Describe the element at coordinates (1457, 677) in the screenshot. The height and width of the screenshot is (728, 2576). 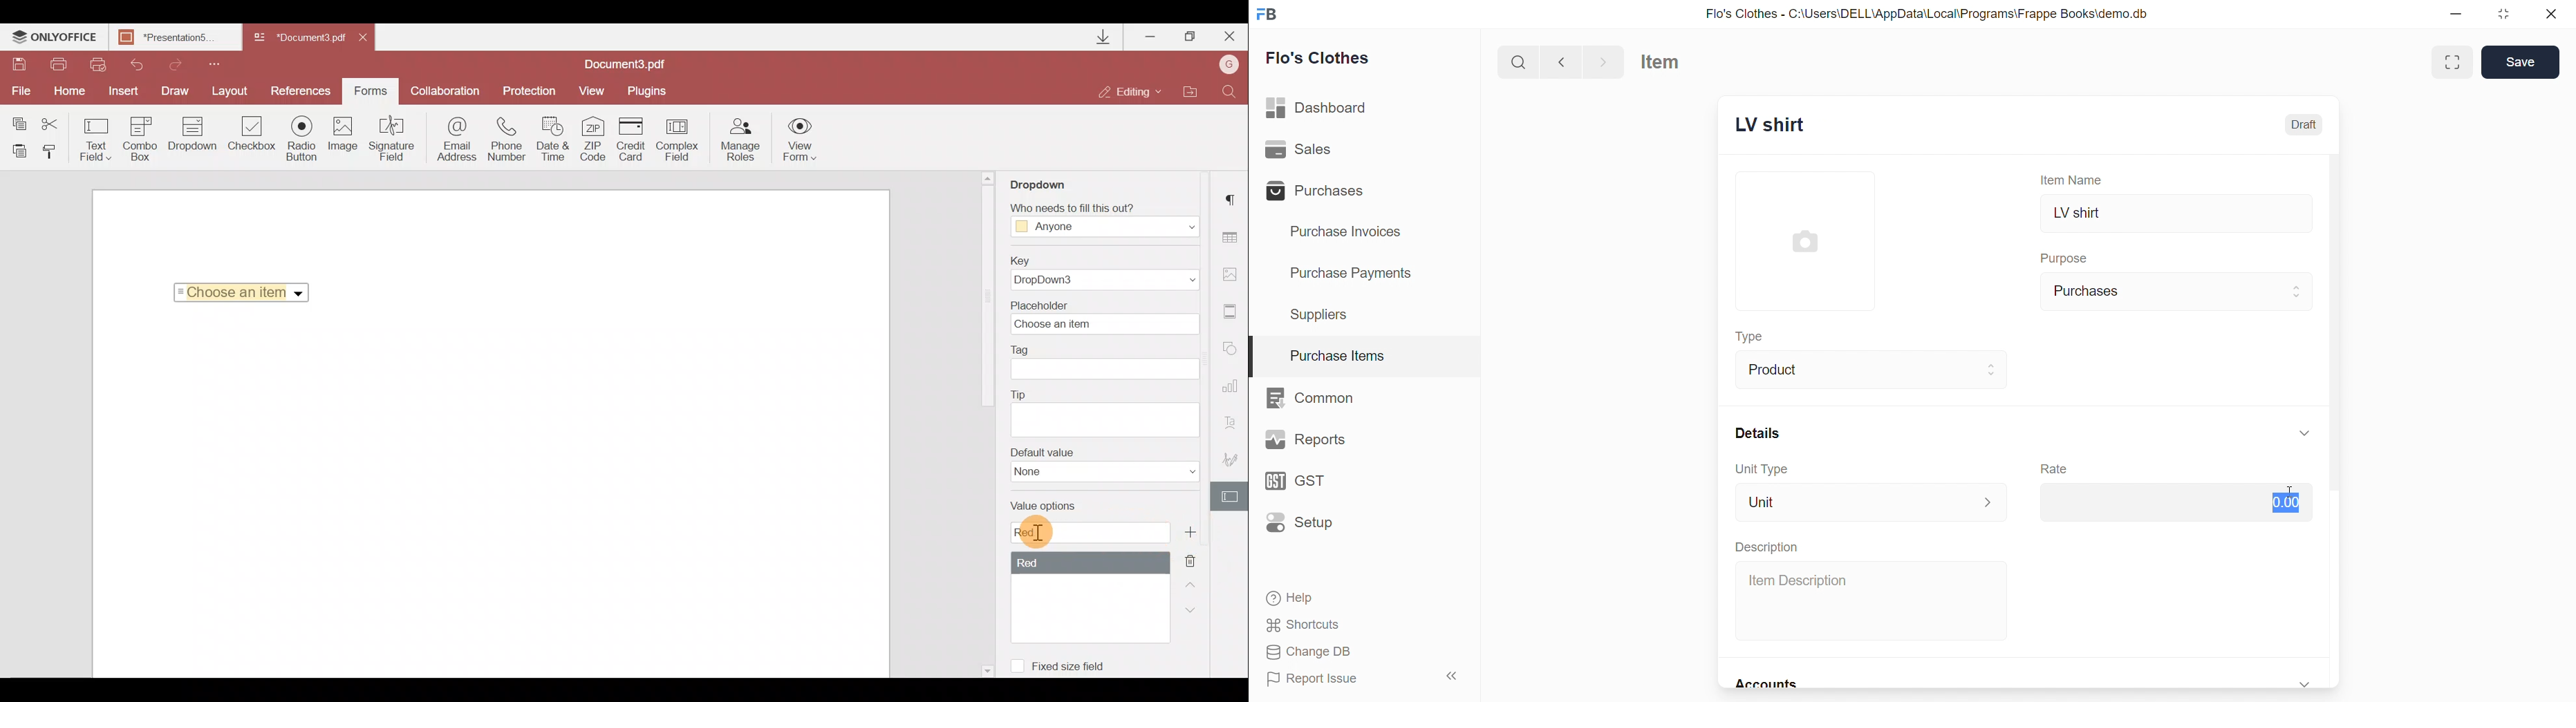
I see `collapse sidebar` at that location.